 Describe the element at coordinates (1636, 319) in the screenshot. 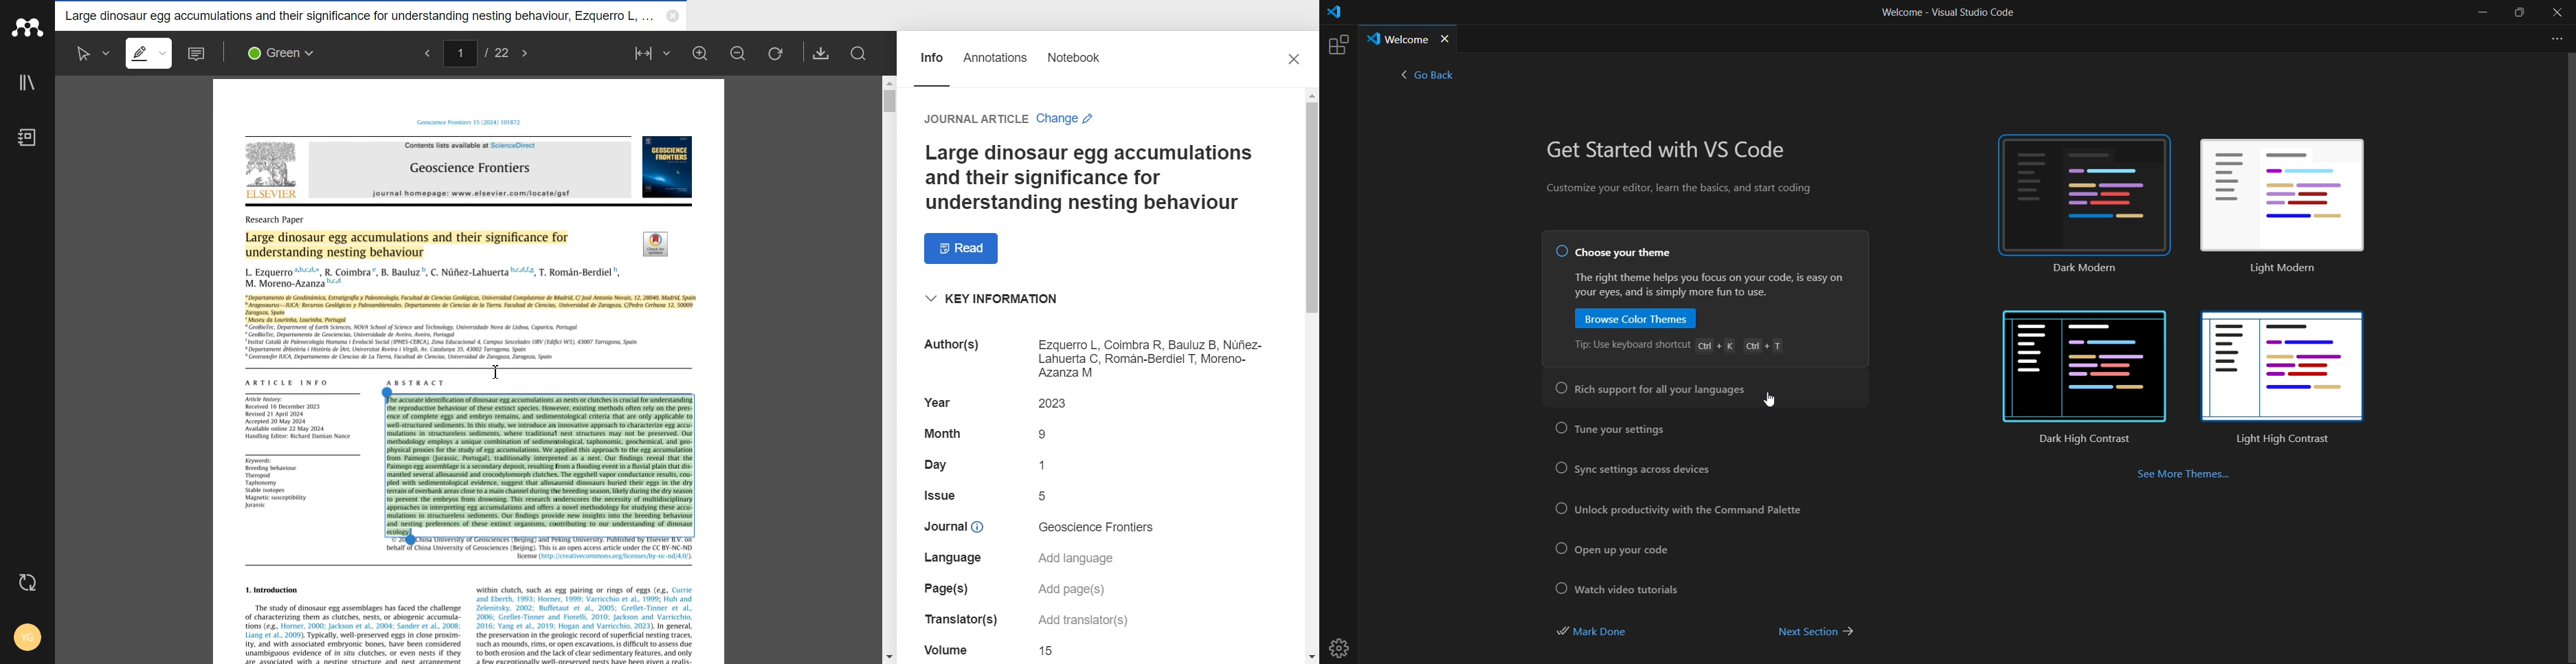

I see `browse color theme` at that location.